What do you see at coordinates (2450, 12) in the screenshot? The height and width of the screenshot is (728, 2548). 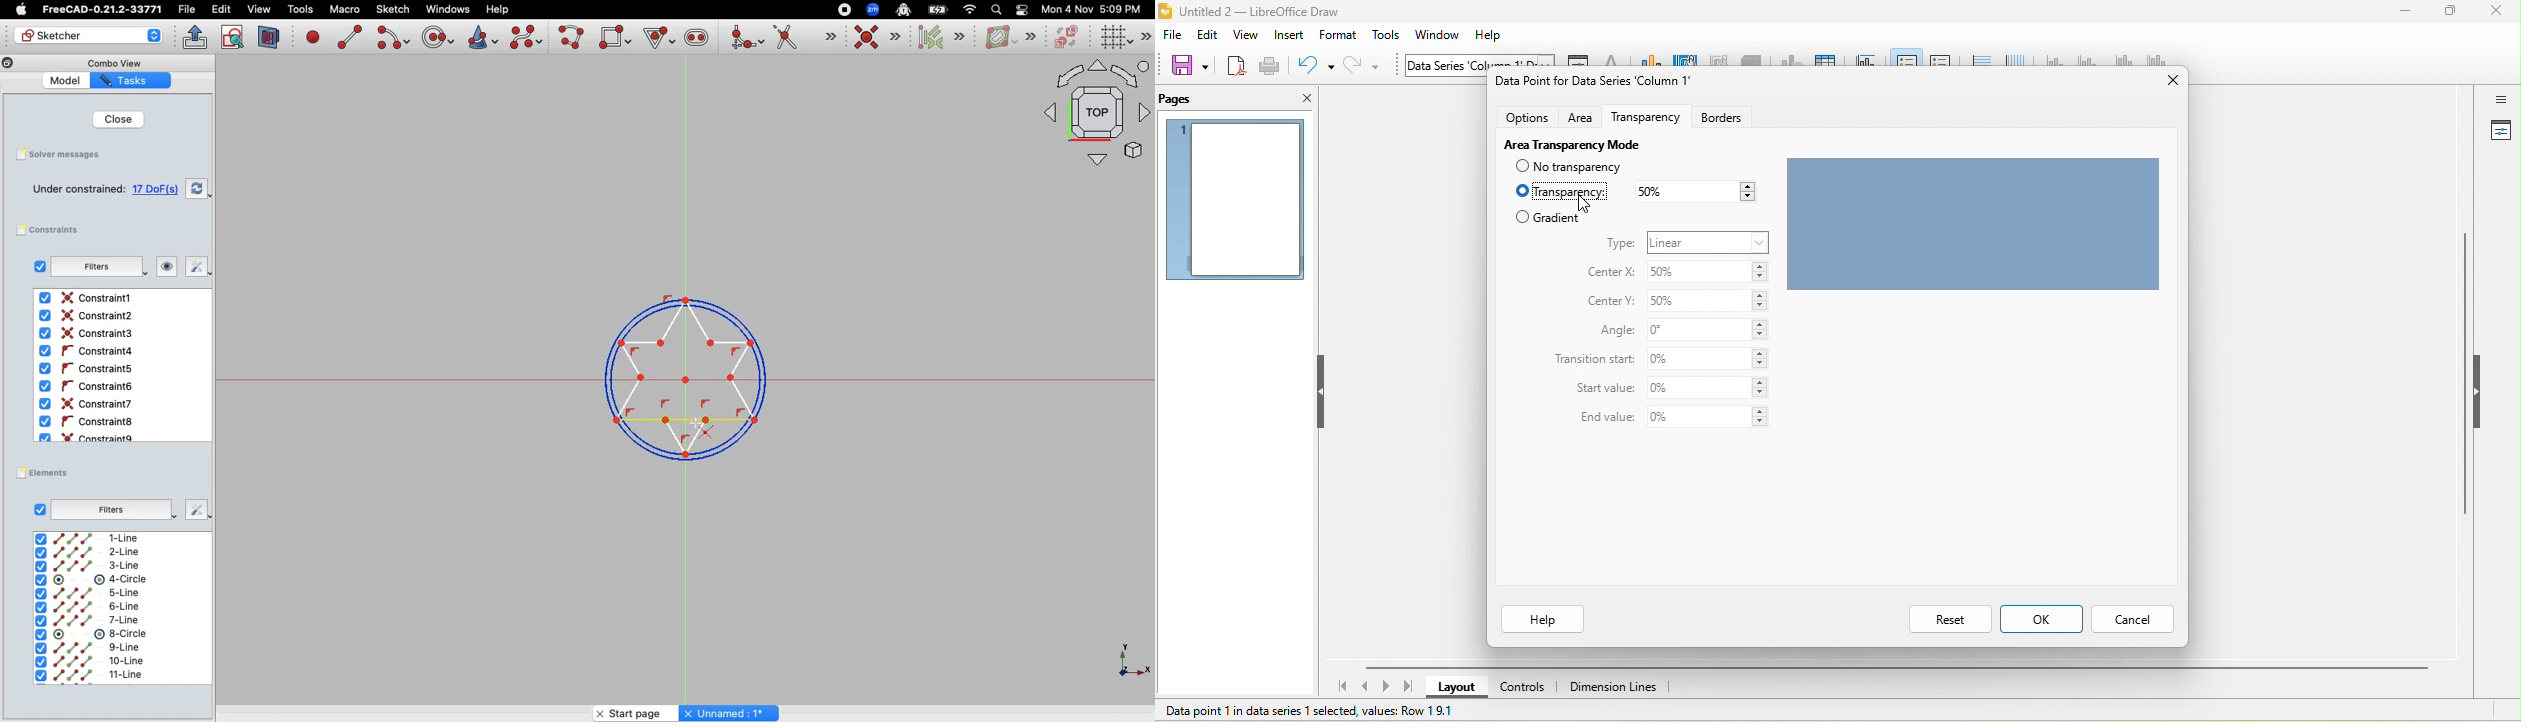 I see `maximize` at bounding box center [2450, 12].